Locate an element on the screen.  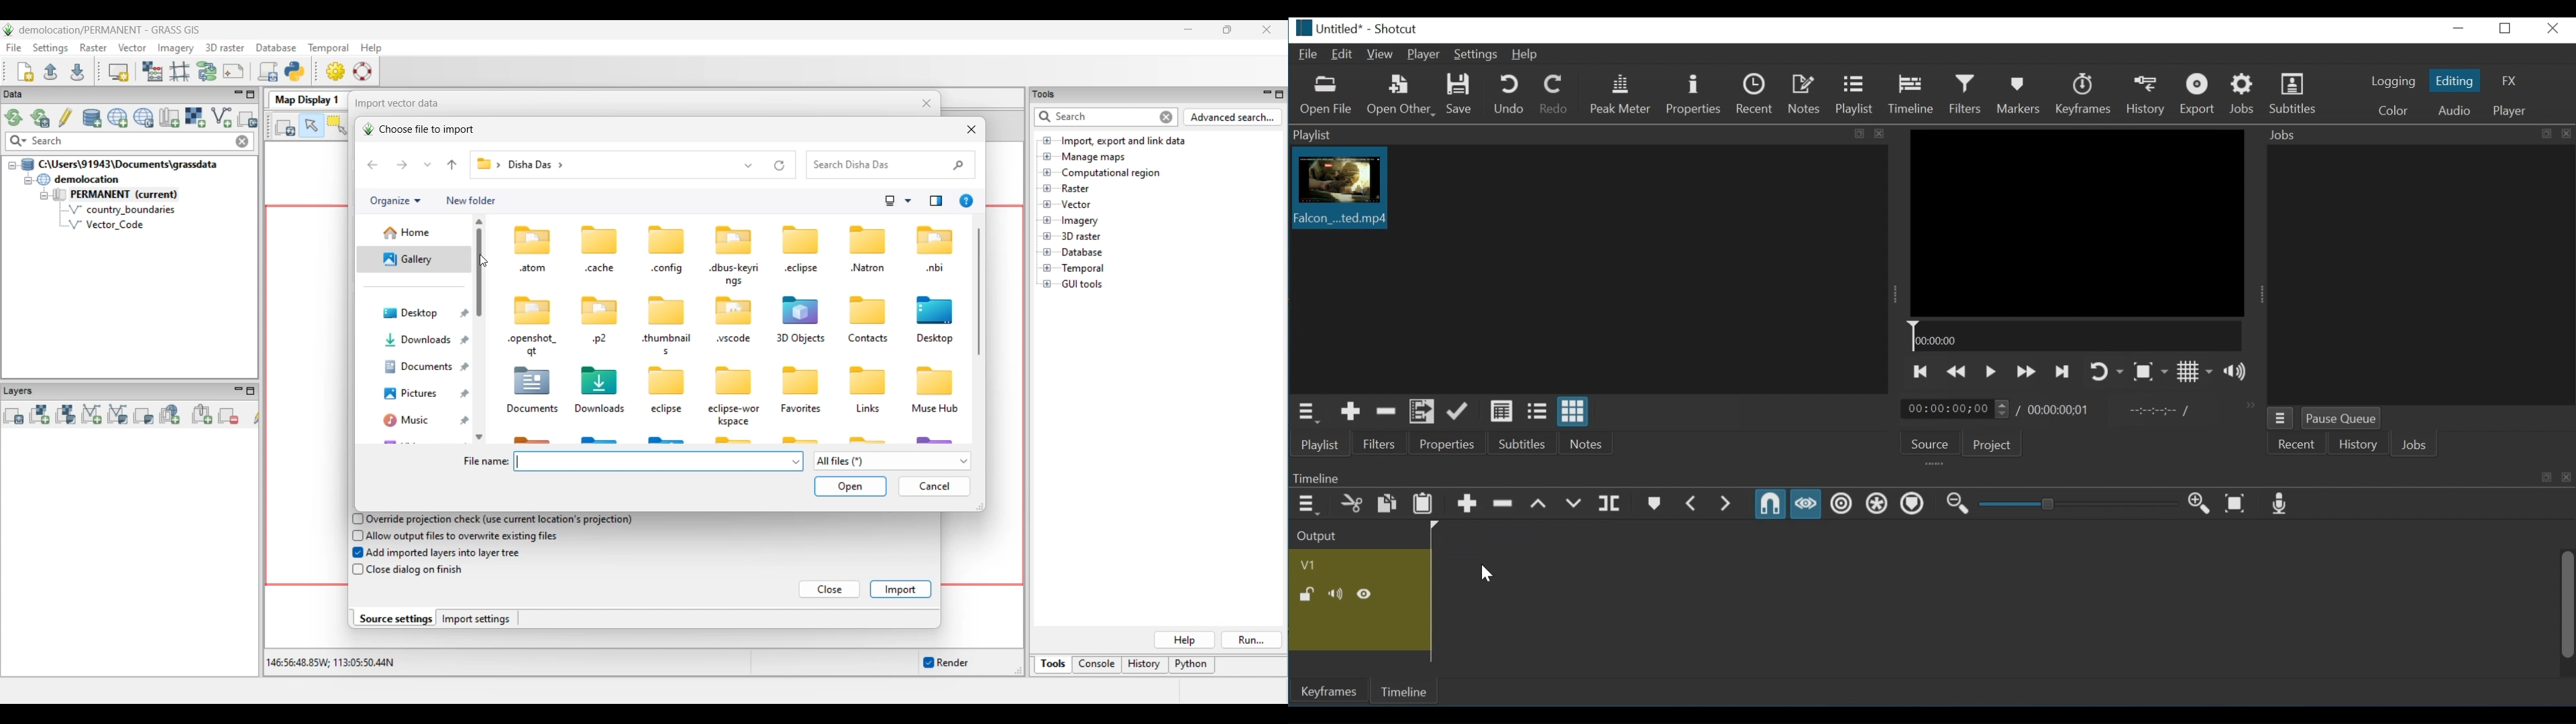
Zoom Timeline to fit is located at coordinates (2235, 503).